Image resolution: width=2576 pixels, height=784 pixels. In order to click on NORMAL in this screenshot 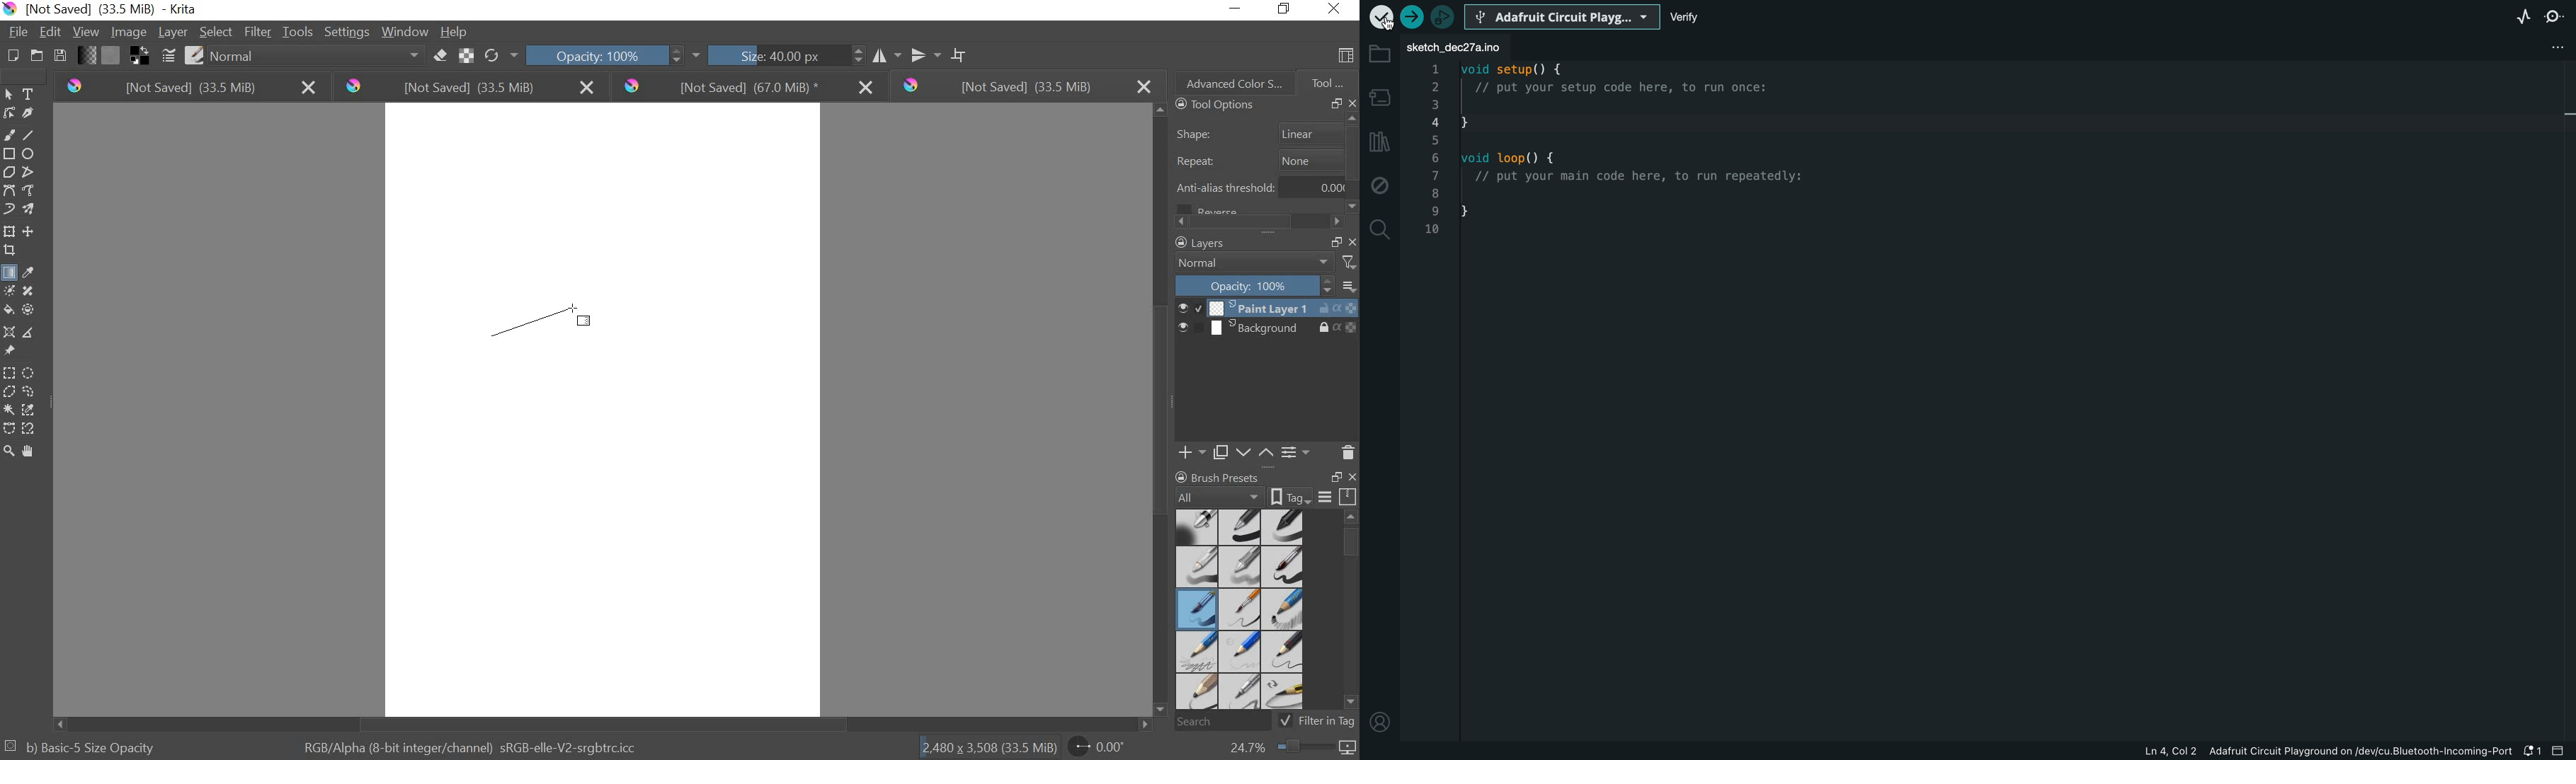, I will do `click(1255, 263)`.